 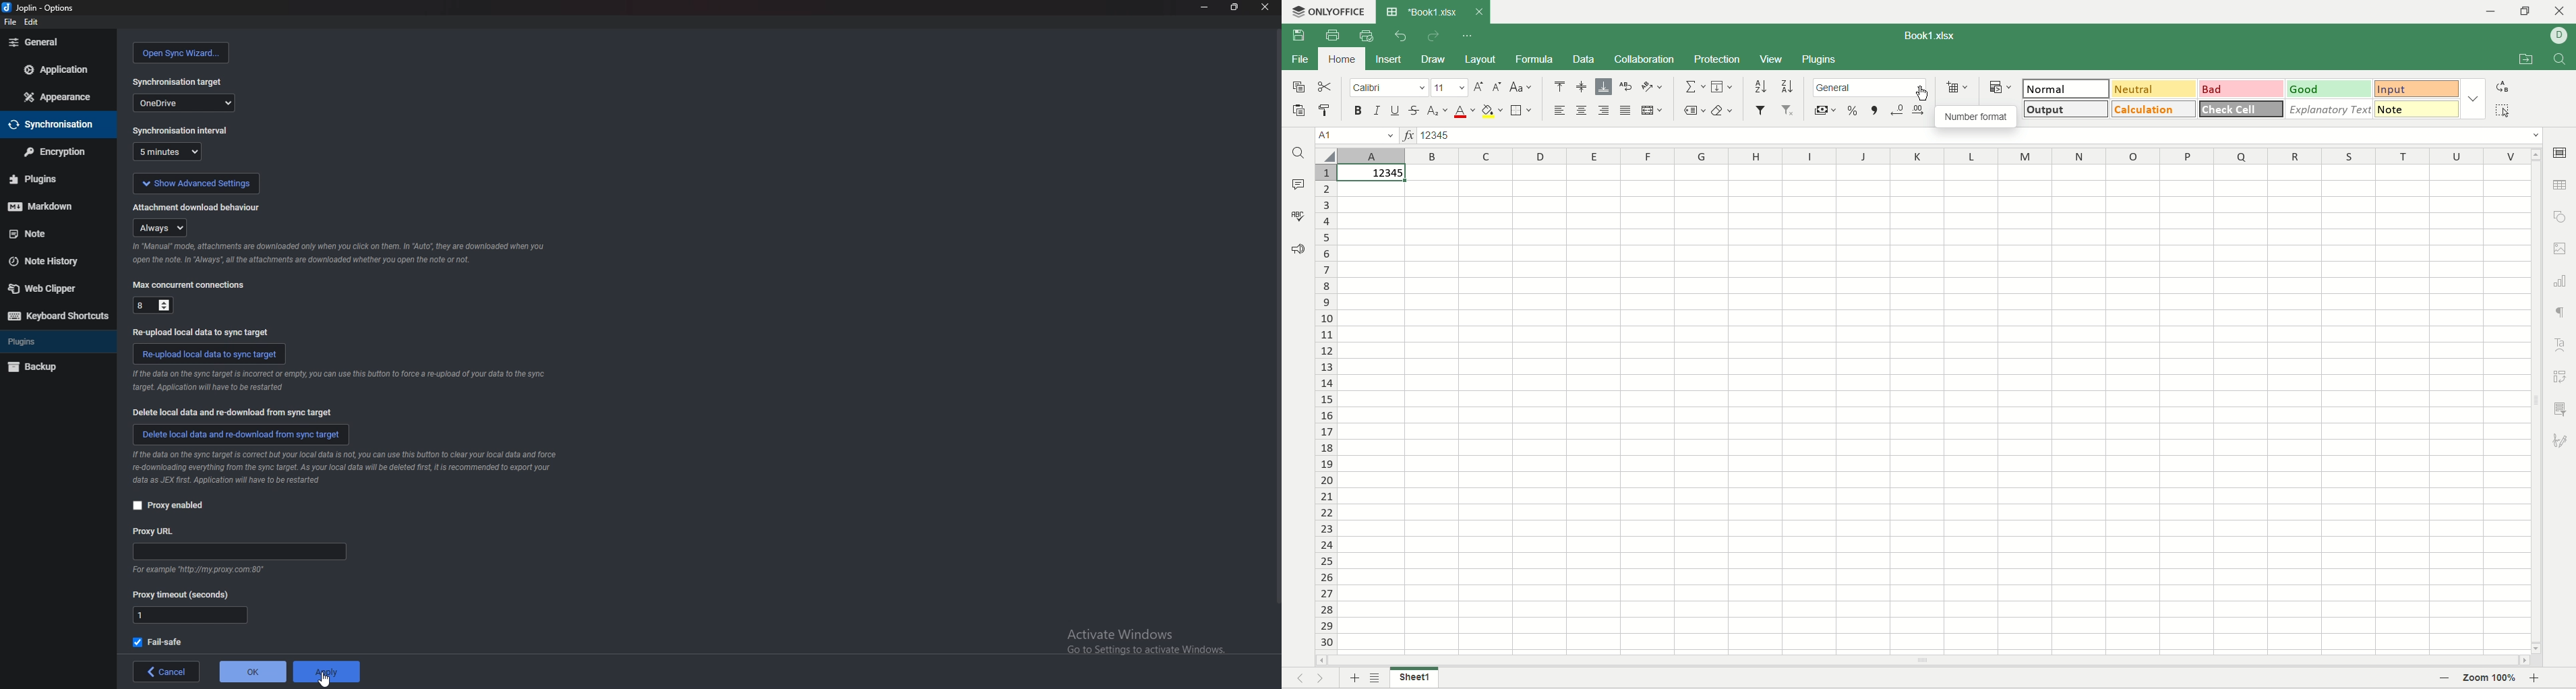 What do you see at coordinates (1421, 13) in the screenshot?
I see `document tab` at bounding box center [1421, 13].